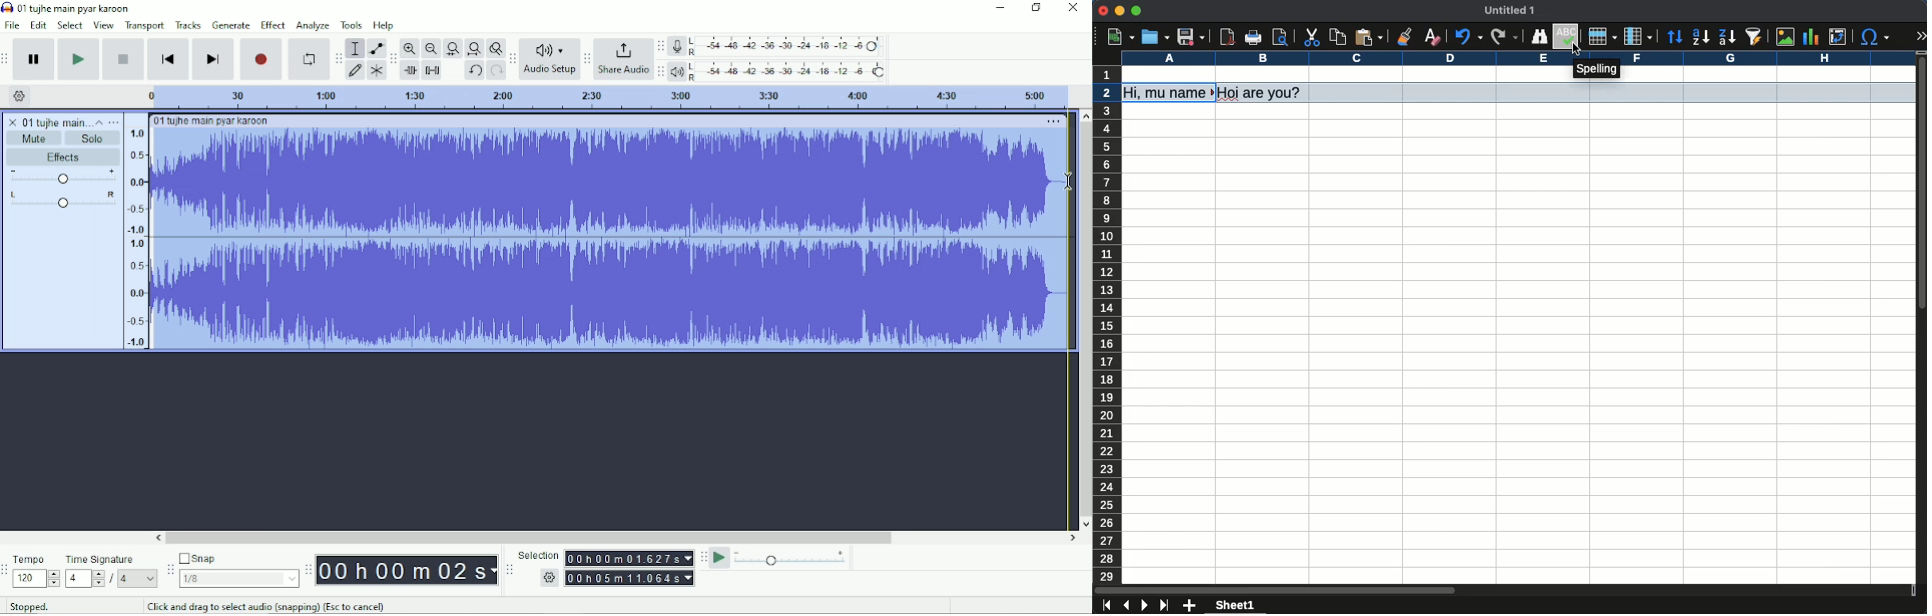  What do you see at coordinates (509, 570) in the screenshot?
I see `Audacity selection toolbar` at bounding box center [509, 570].